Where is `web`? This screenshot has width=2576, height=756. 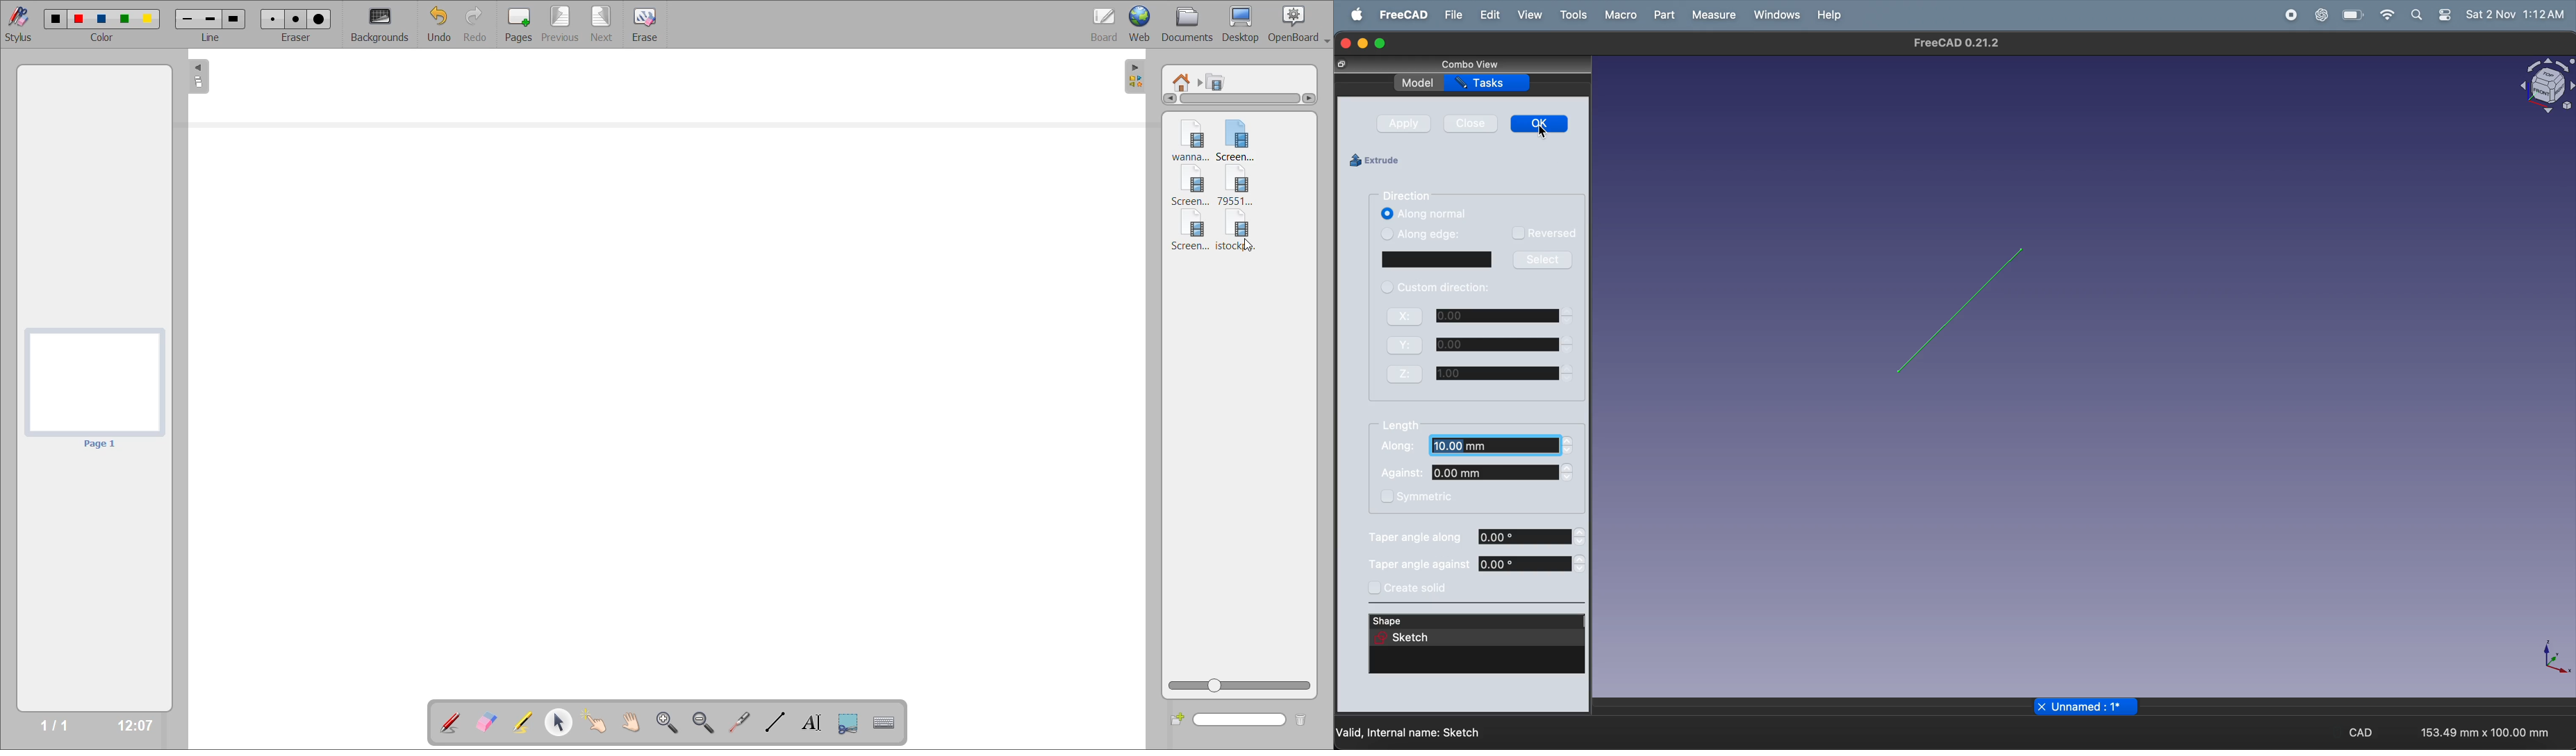
web is located at coordinates (1142, 23).